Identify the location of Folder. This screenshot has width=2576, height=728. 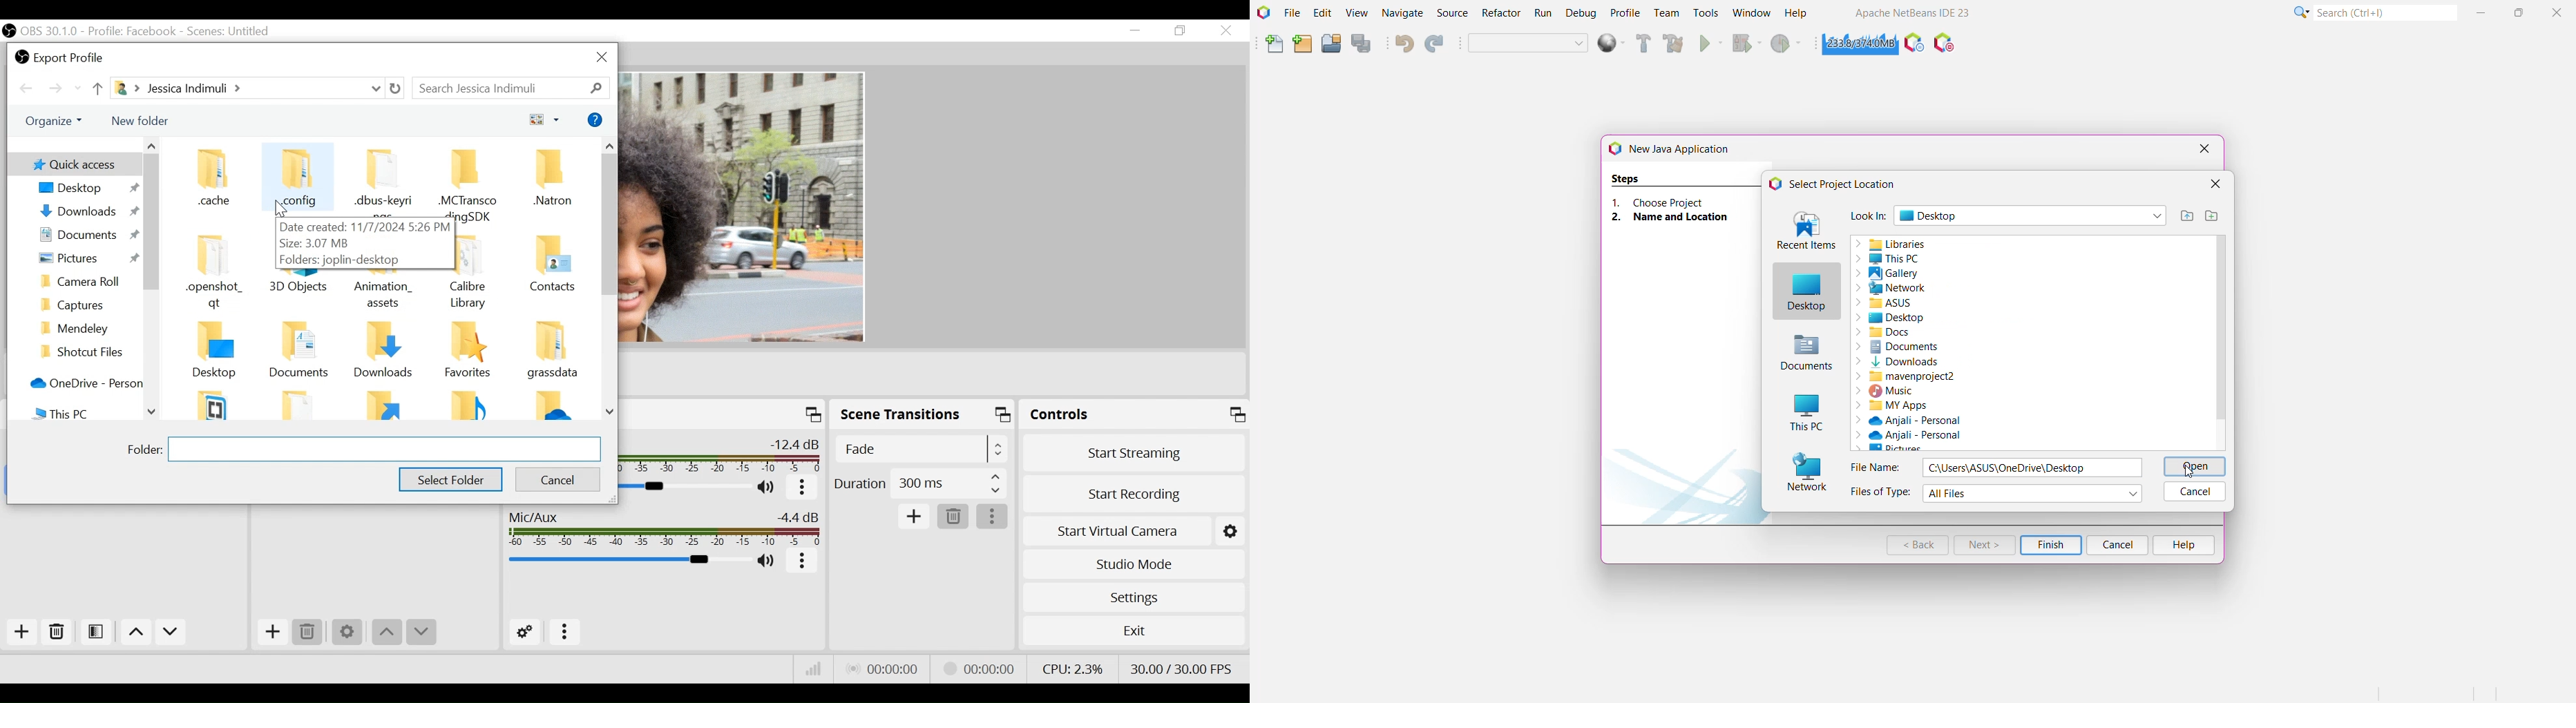
(219, 273).